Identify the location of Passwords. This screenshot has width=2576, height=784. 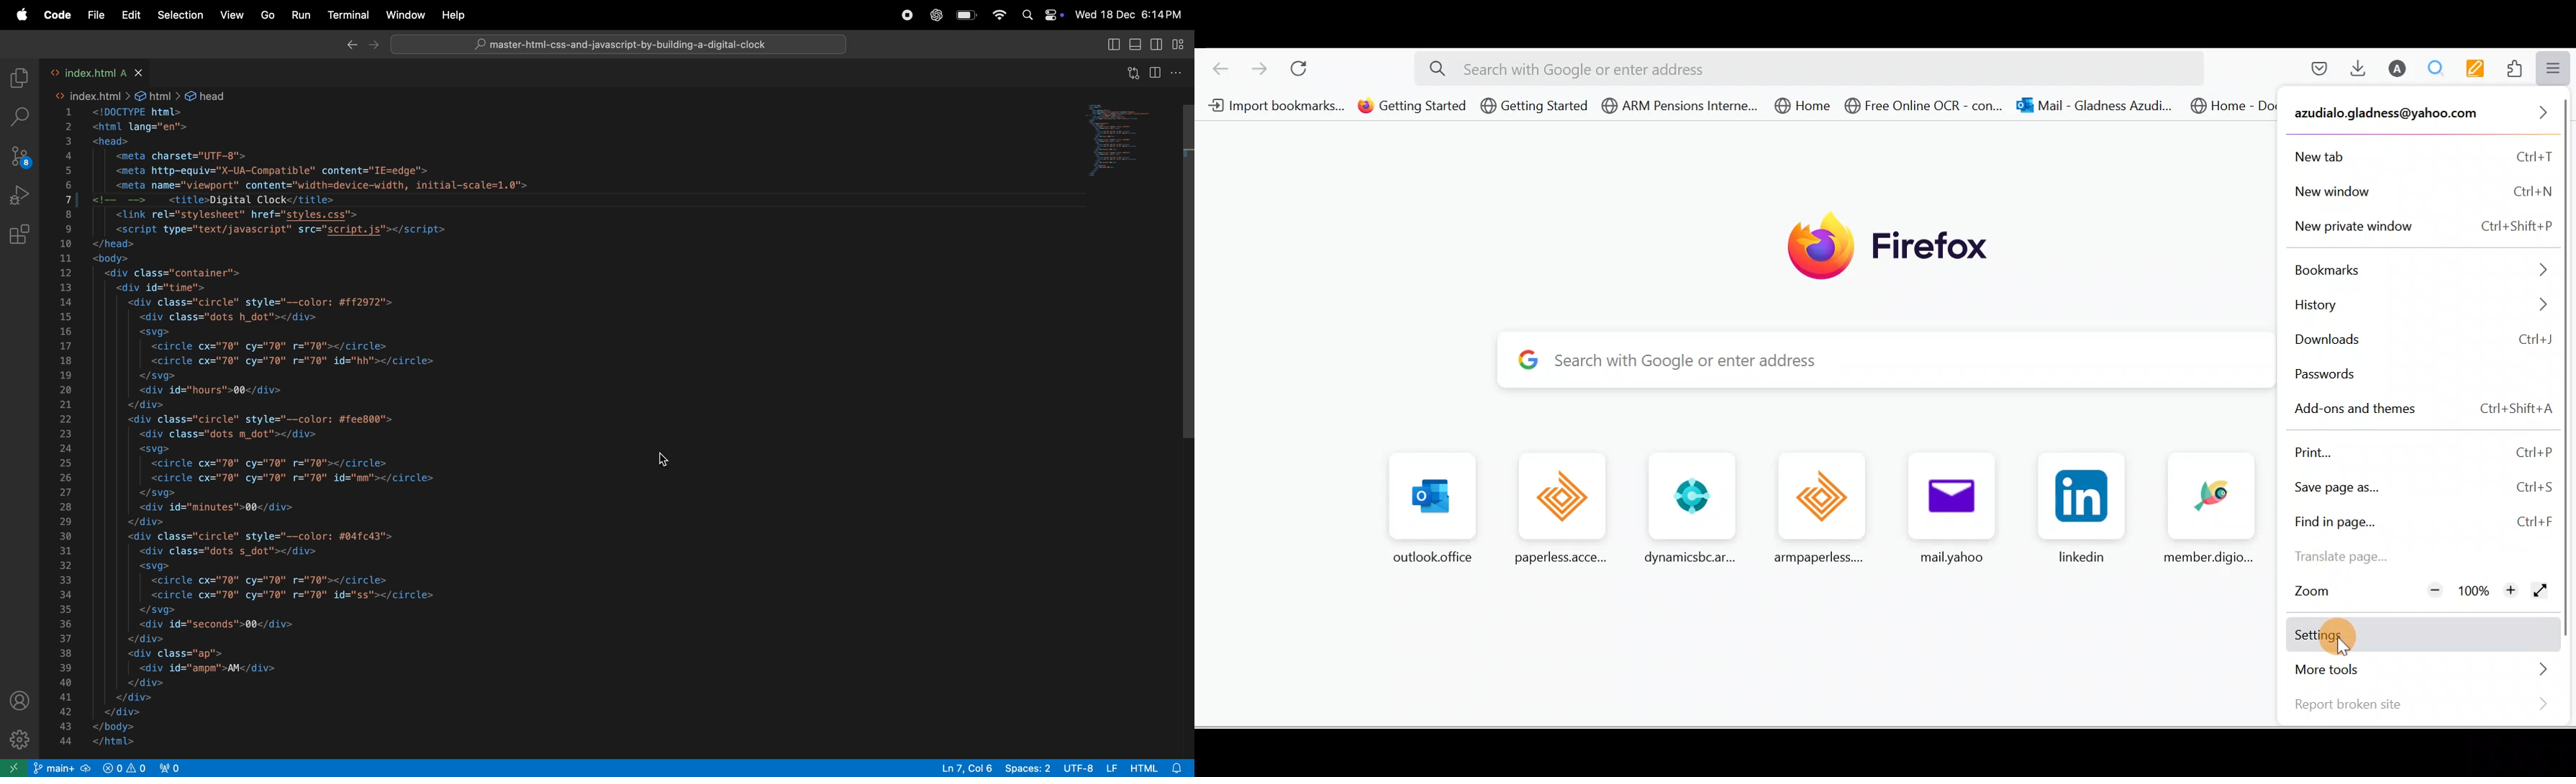
(2426, 373).